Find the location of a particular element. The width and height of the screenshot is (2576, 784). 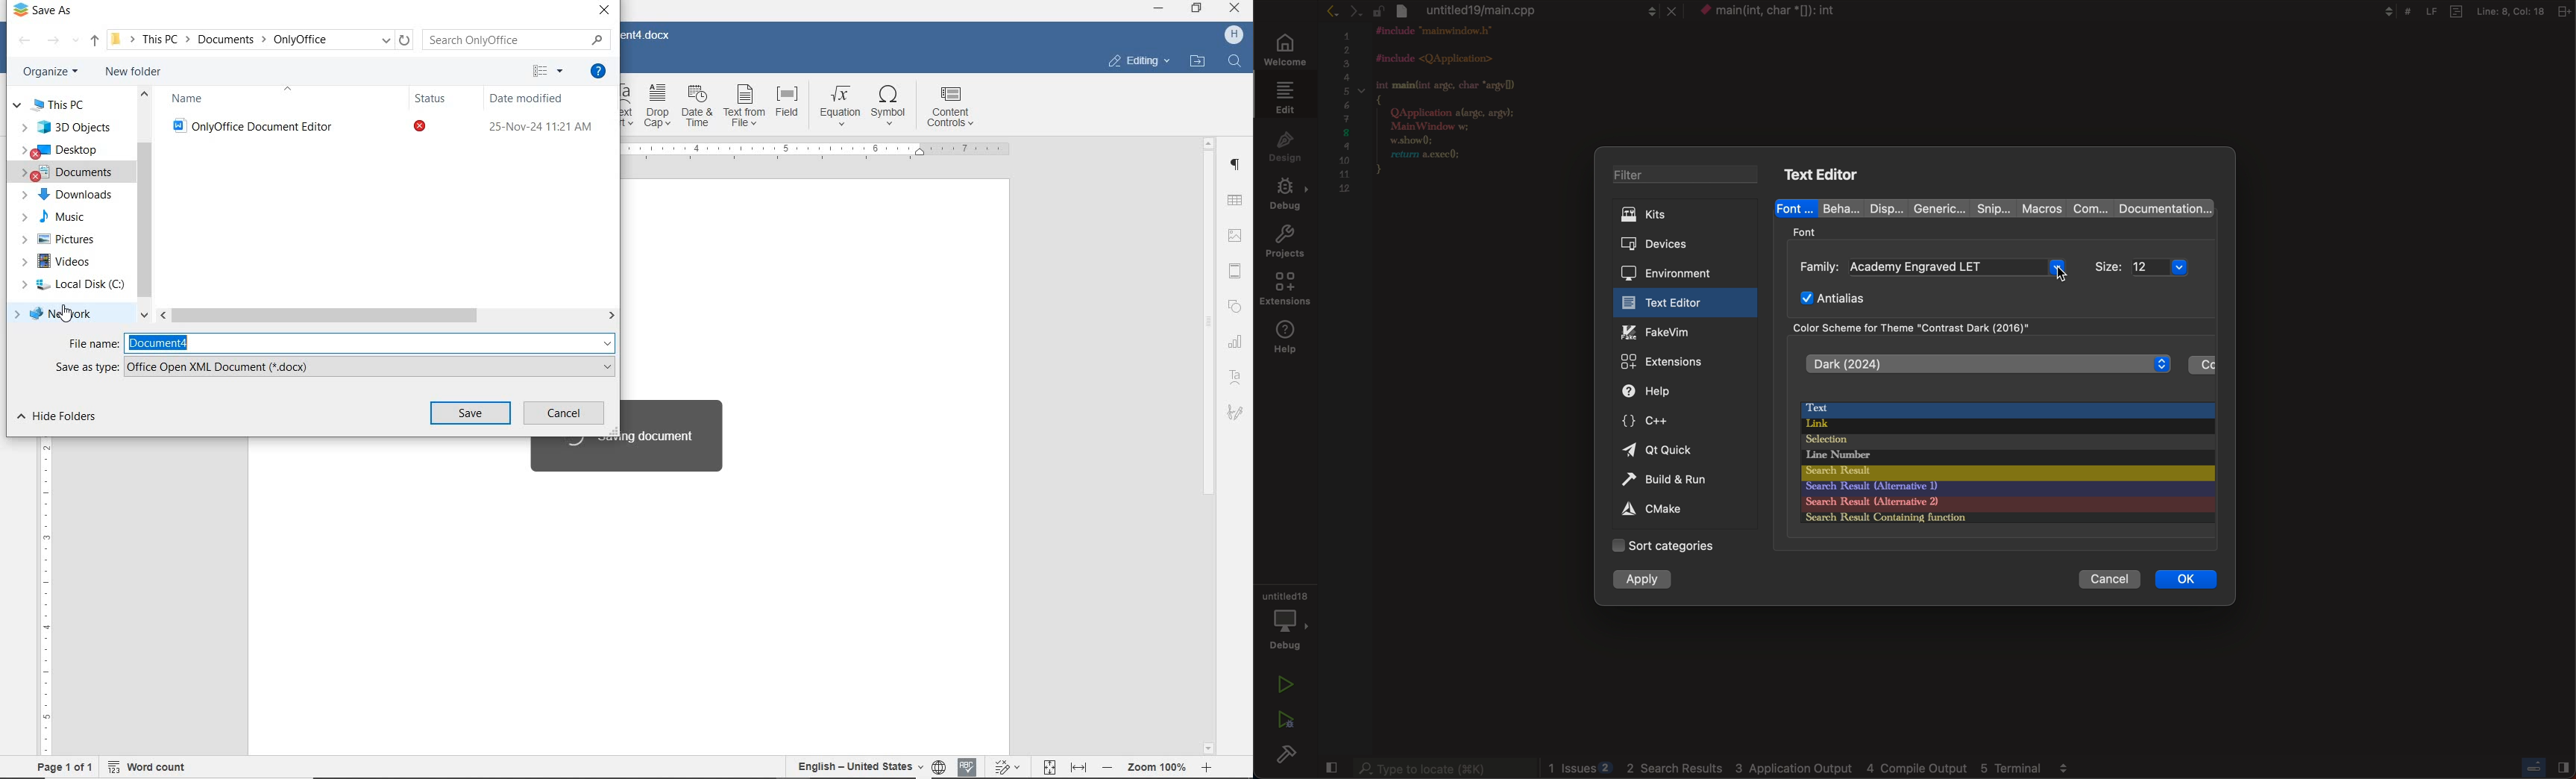

cmake is located at coordinates (1655, 510).